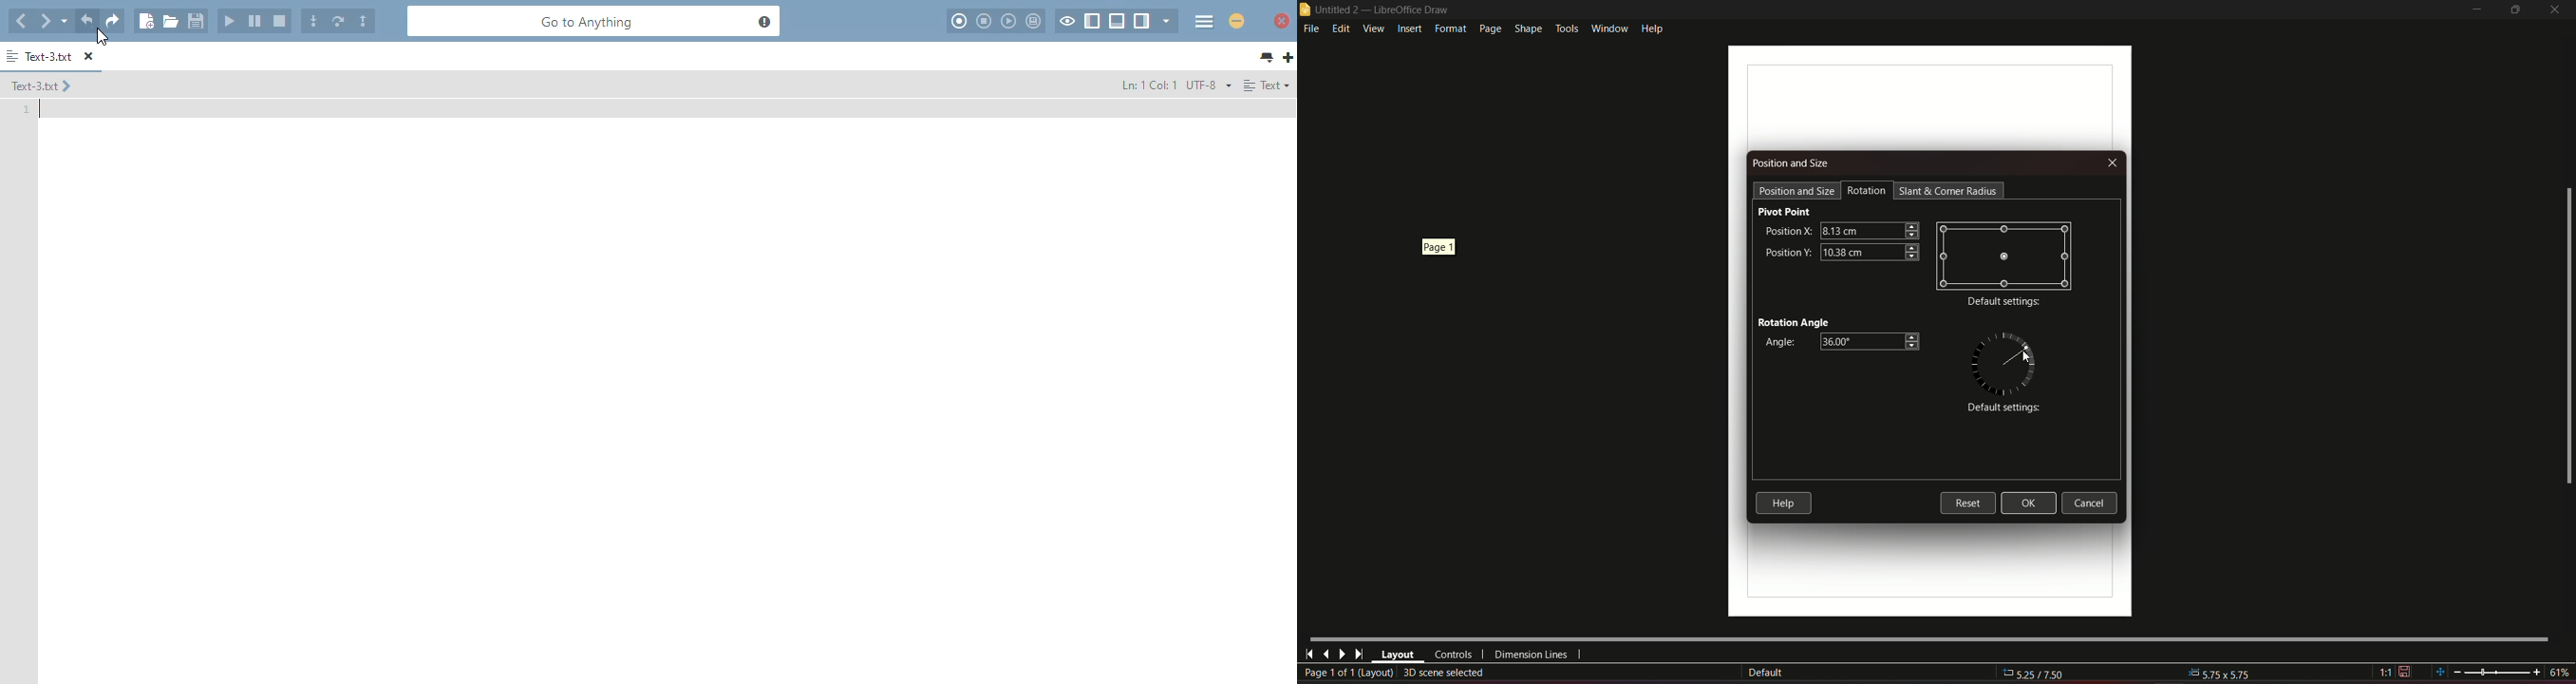  Describe the element at coordinates (2475, 10) in the screenshot. I see `minimize` at that location.